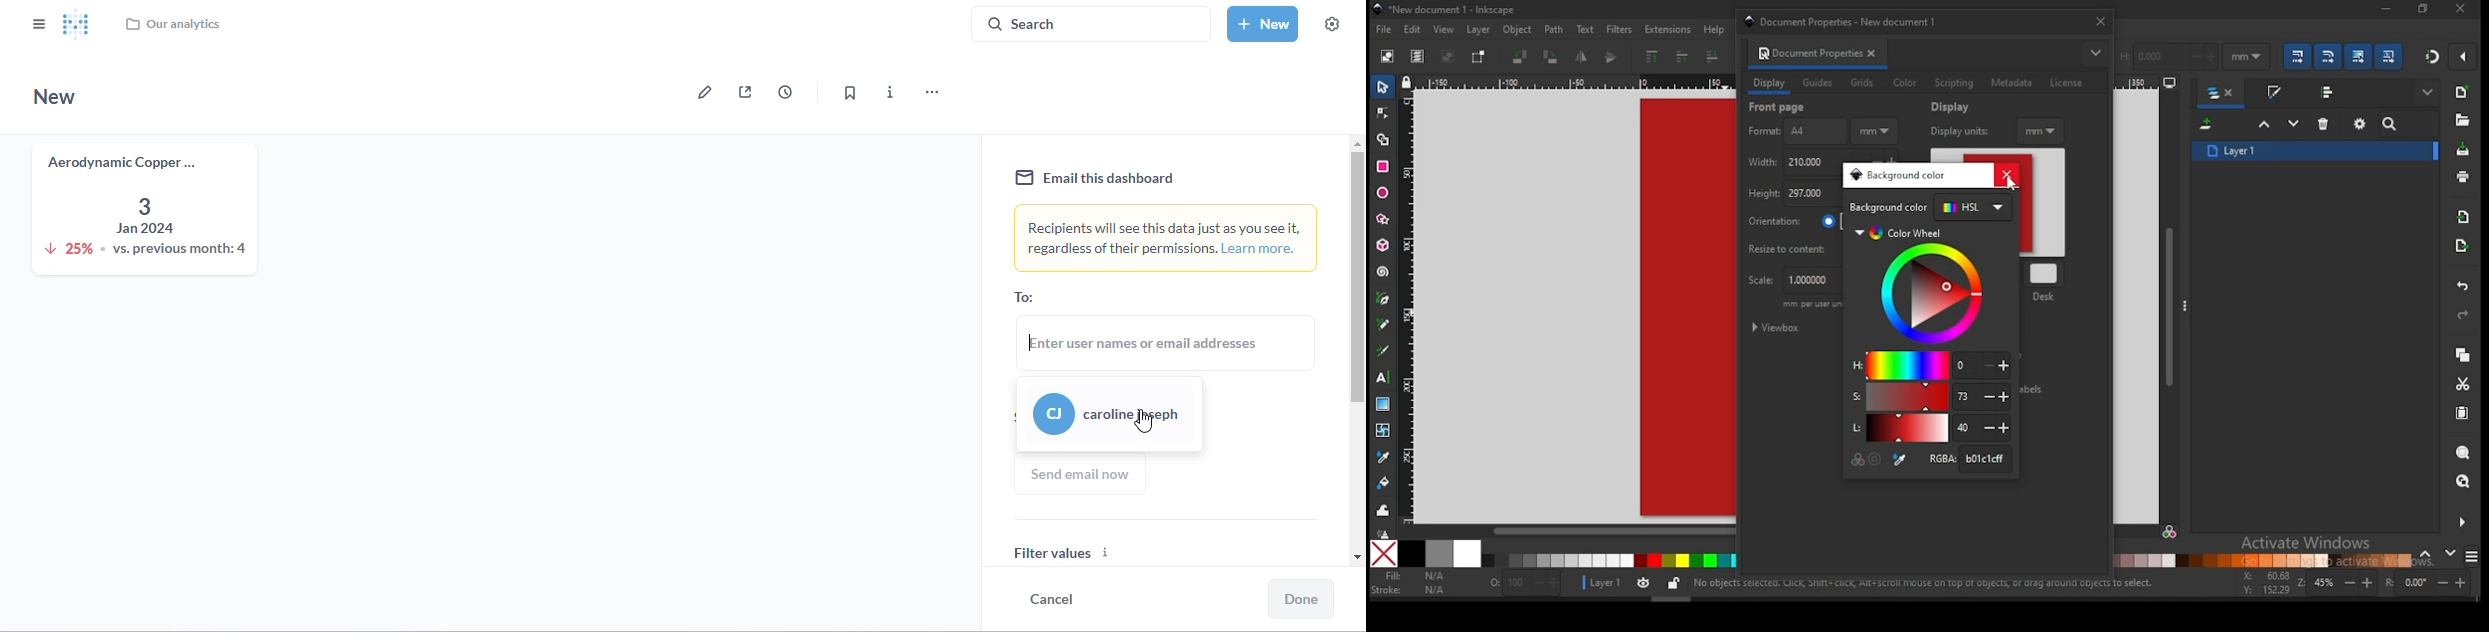 The height and width of the screenshot is (644, 2492). Describe the element at coordinates (1332, 24) in the screenshot. I see `settings` at that location.